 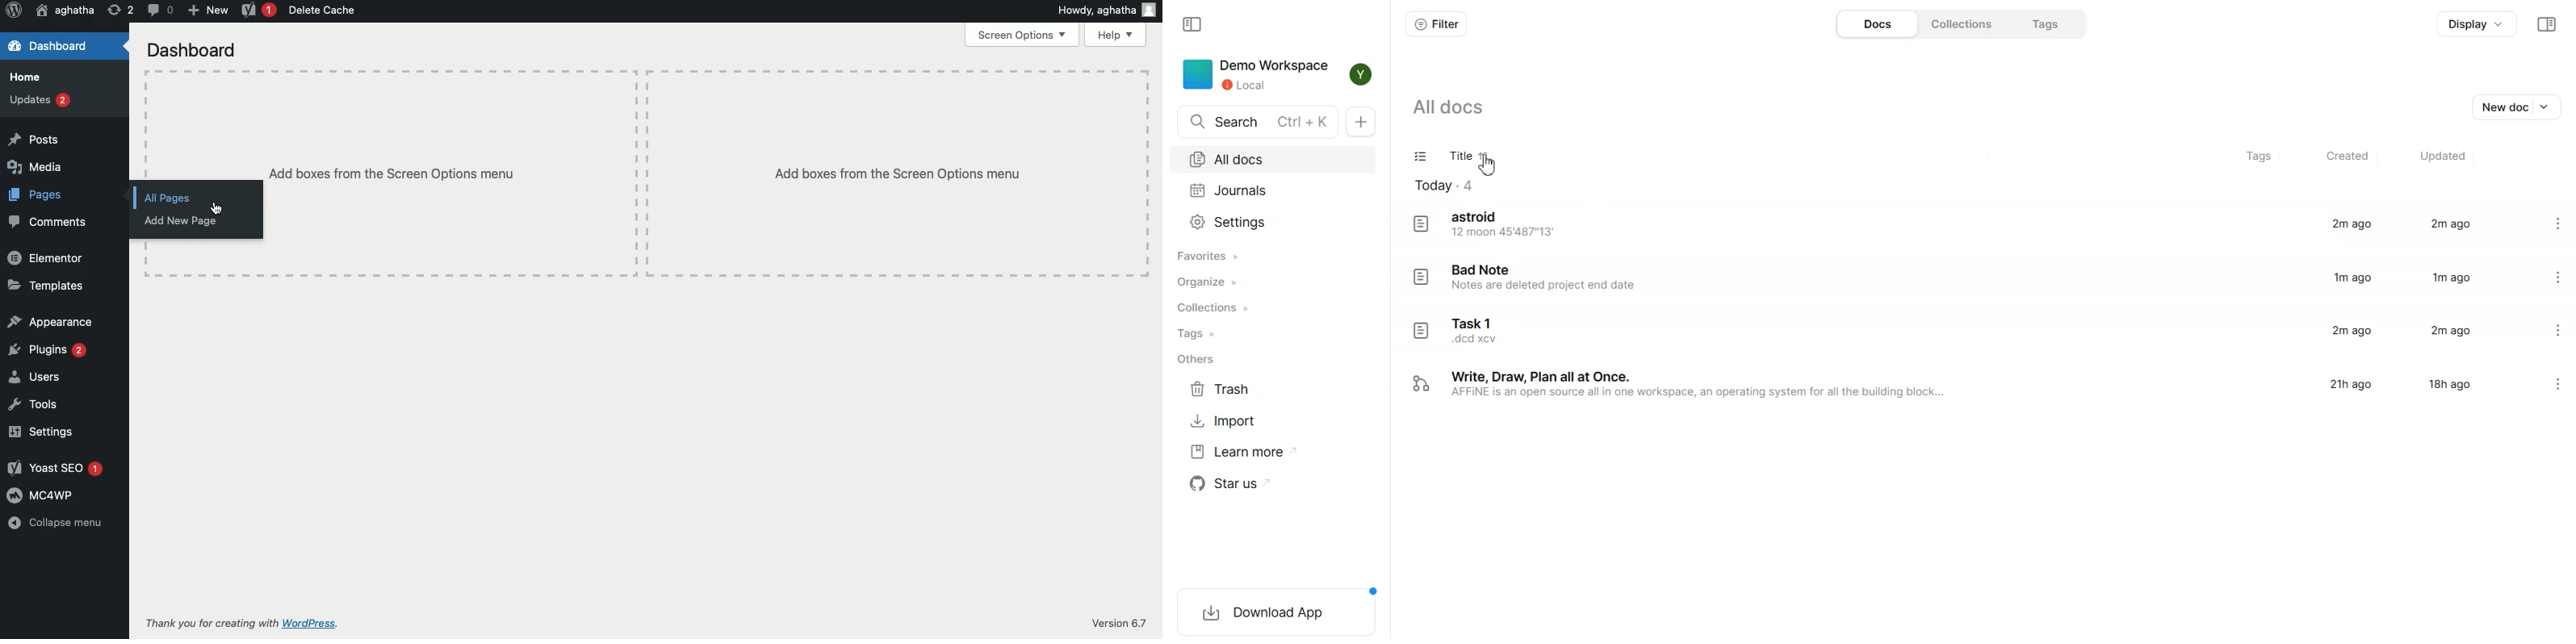 I want to click on 2m ago, so click(x=2348, y=333).